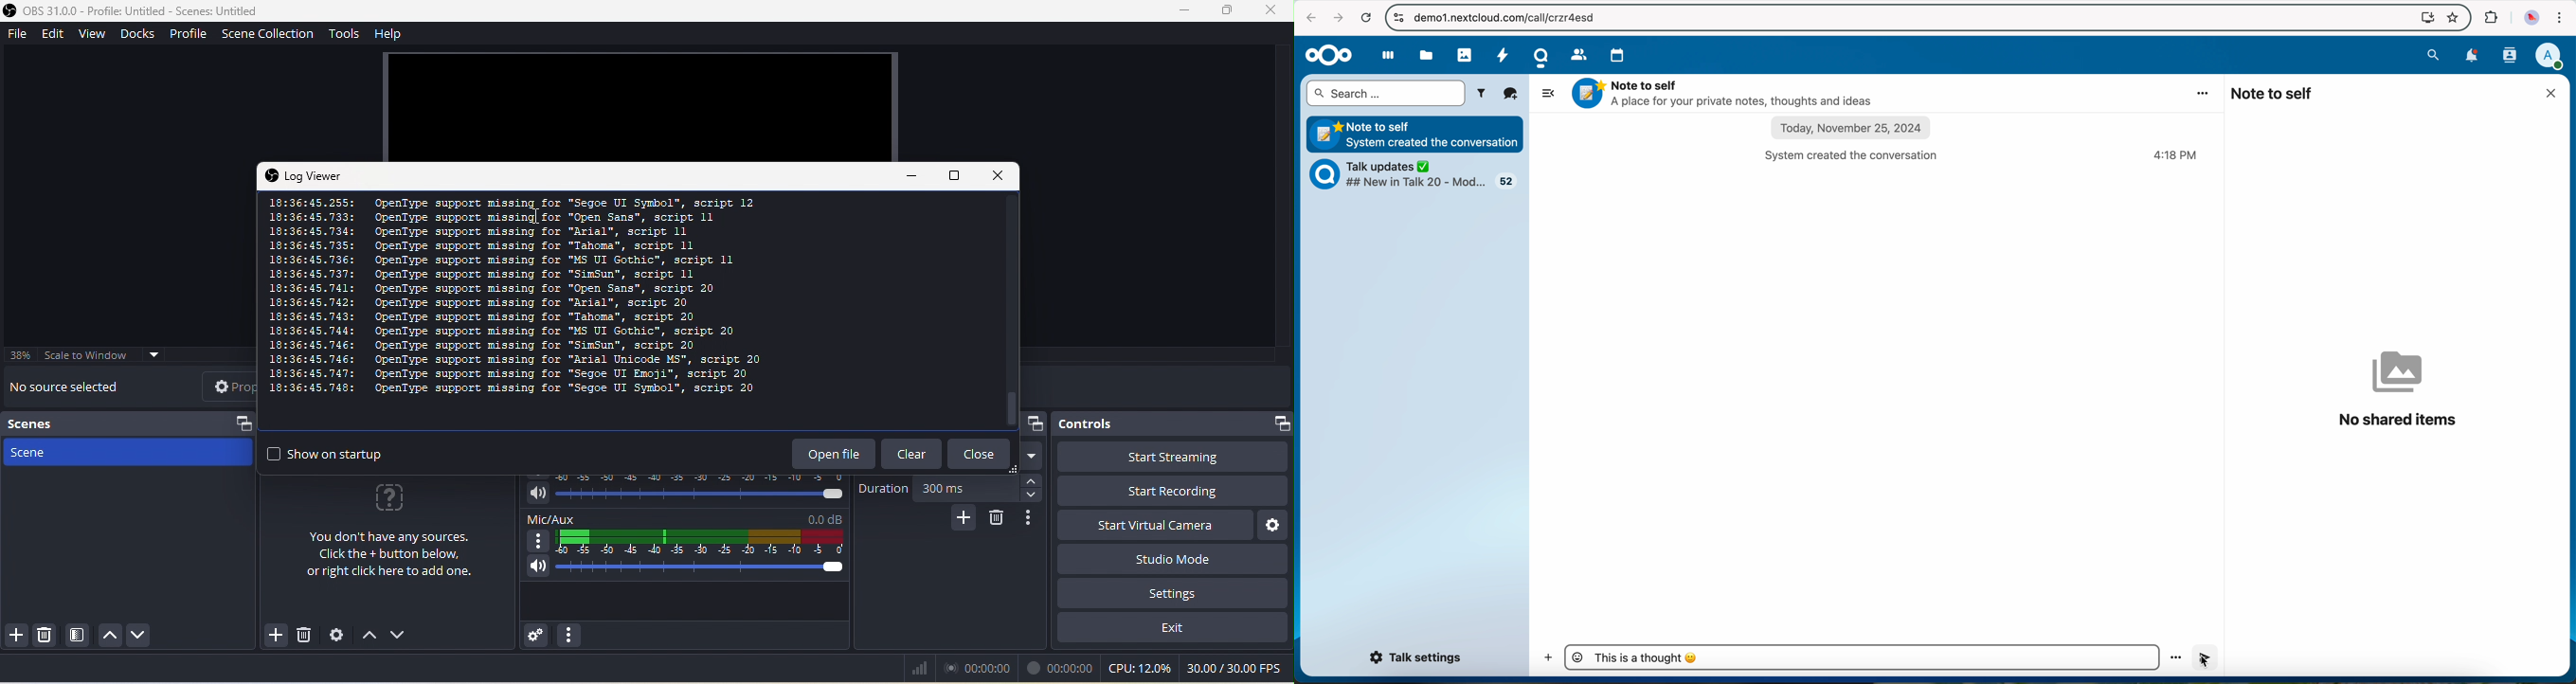 This screenshot has width=2576, height=700. What do you see at coordinates (94, 35) in the screenshot?
I see `view` at bounding box center [94, 35].